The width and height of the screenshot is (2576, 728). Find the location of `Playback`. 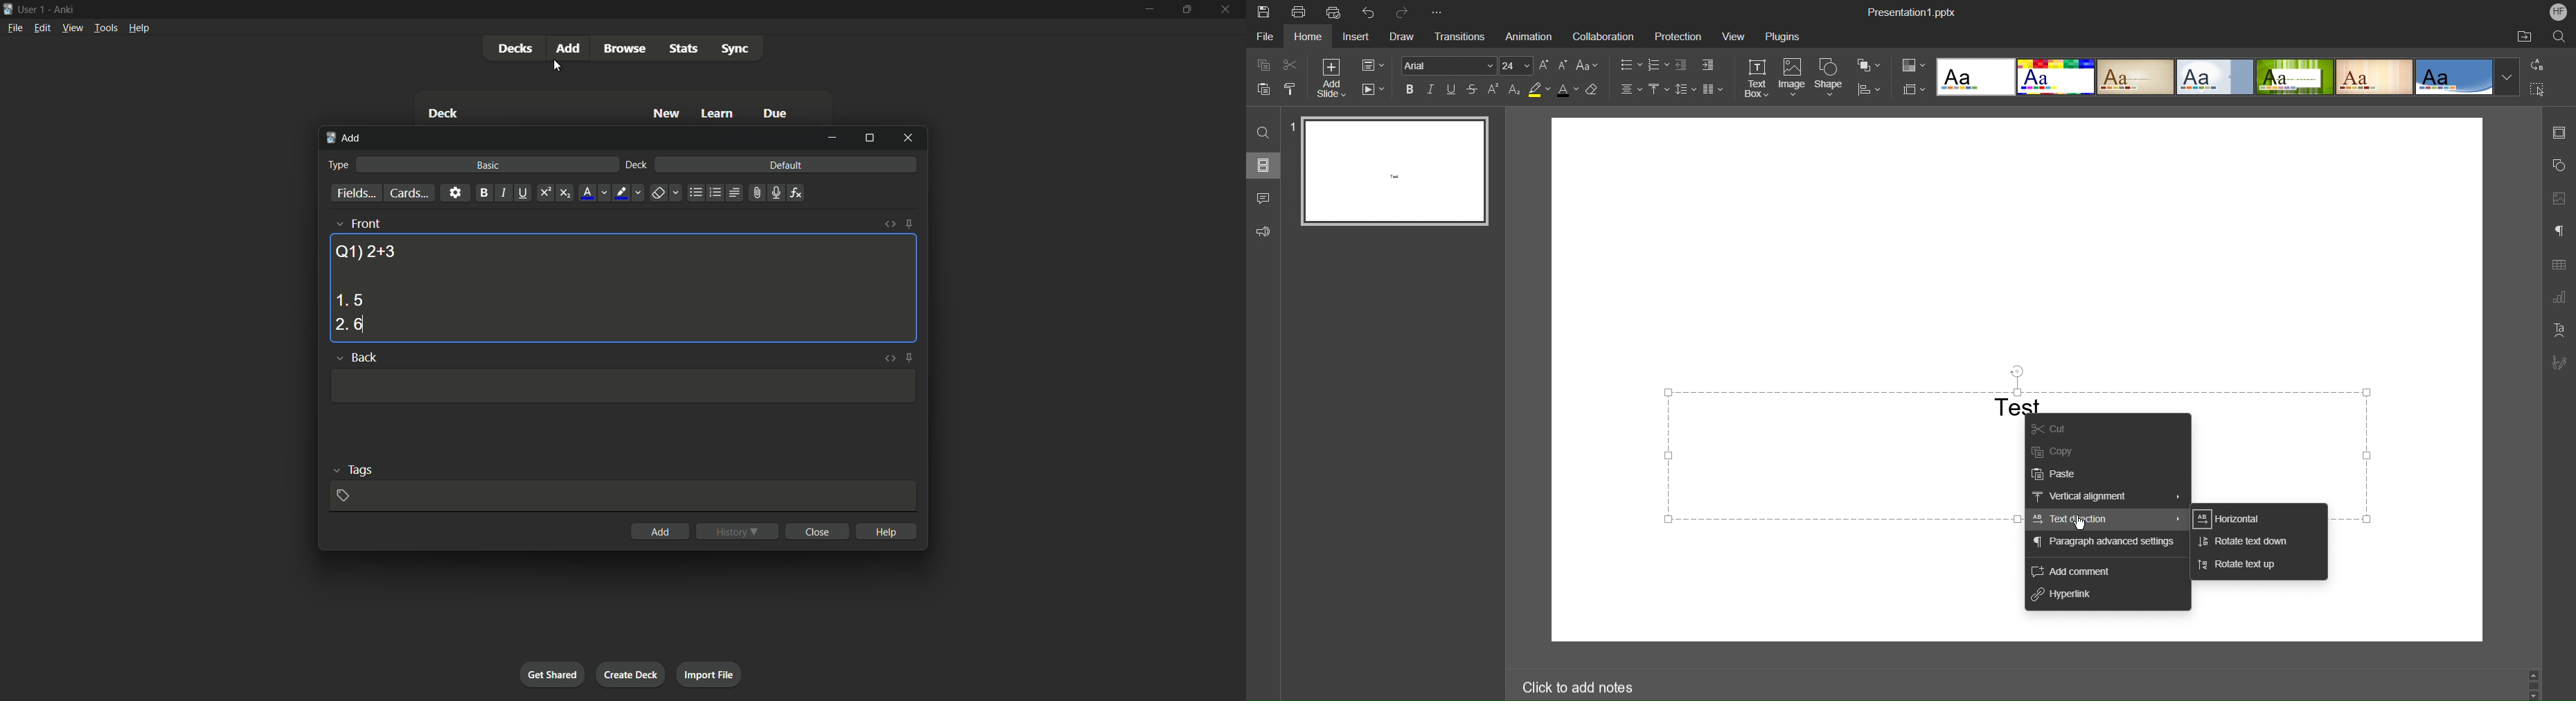

Playback is located at coordinates (1375, 90).